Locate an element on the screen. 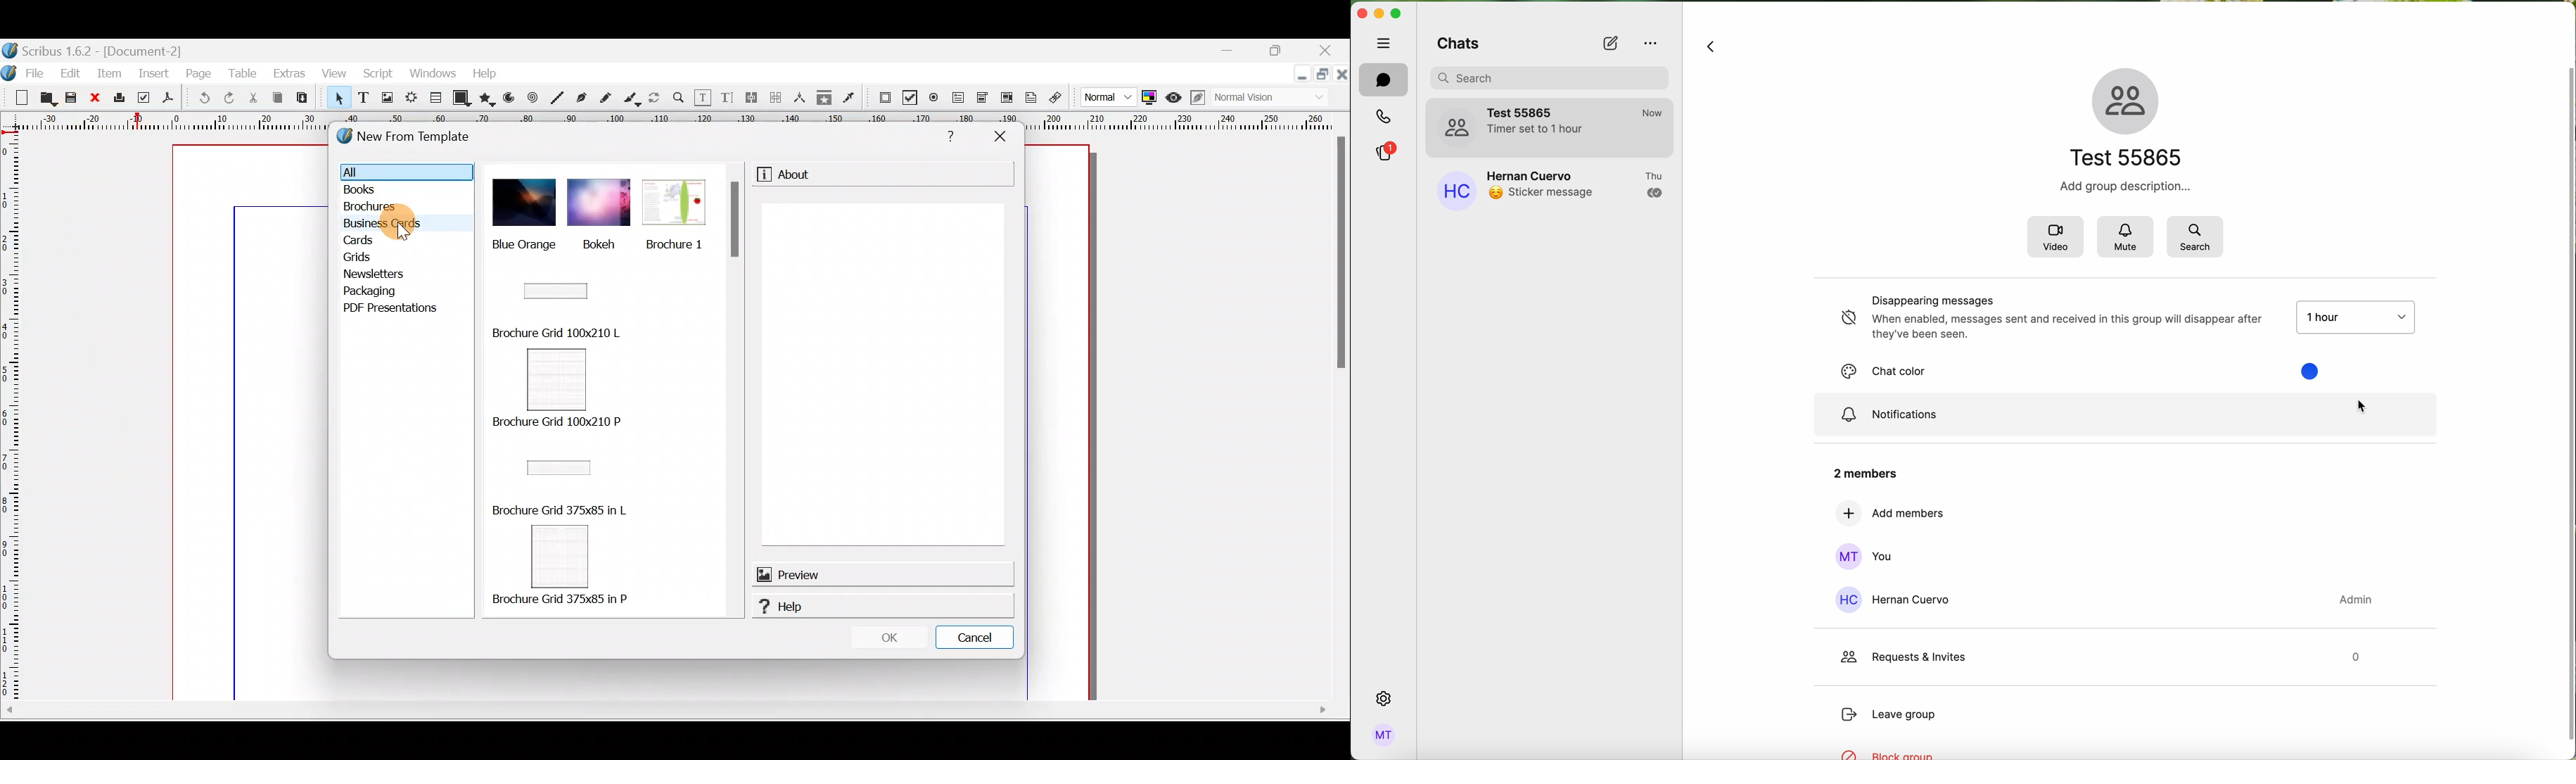 The height and width of the screenshot is (784, 2576). Polygon is located at coordinates (487, 99).